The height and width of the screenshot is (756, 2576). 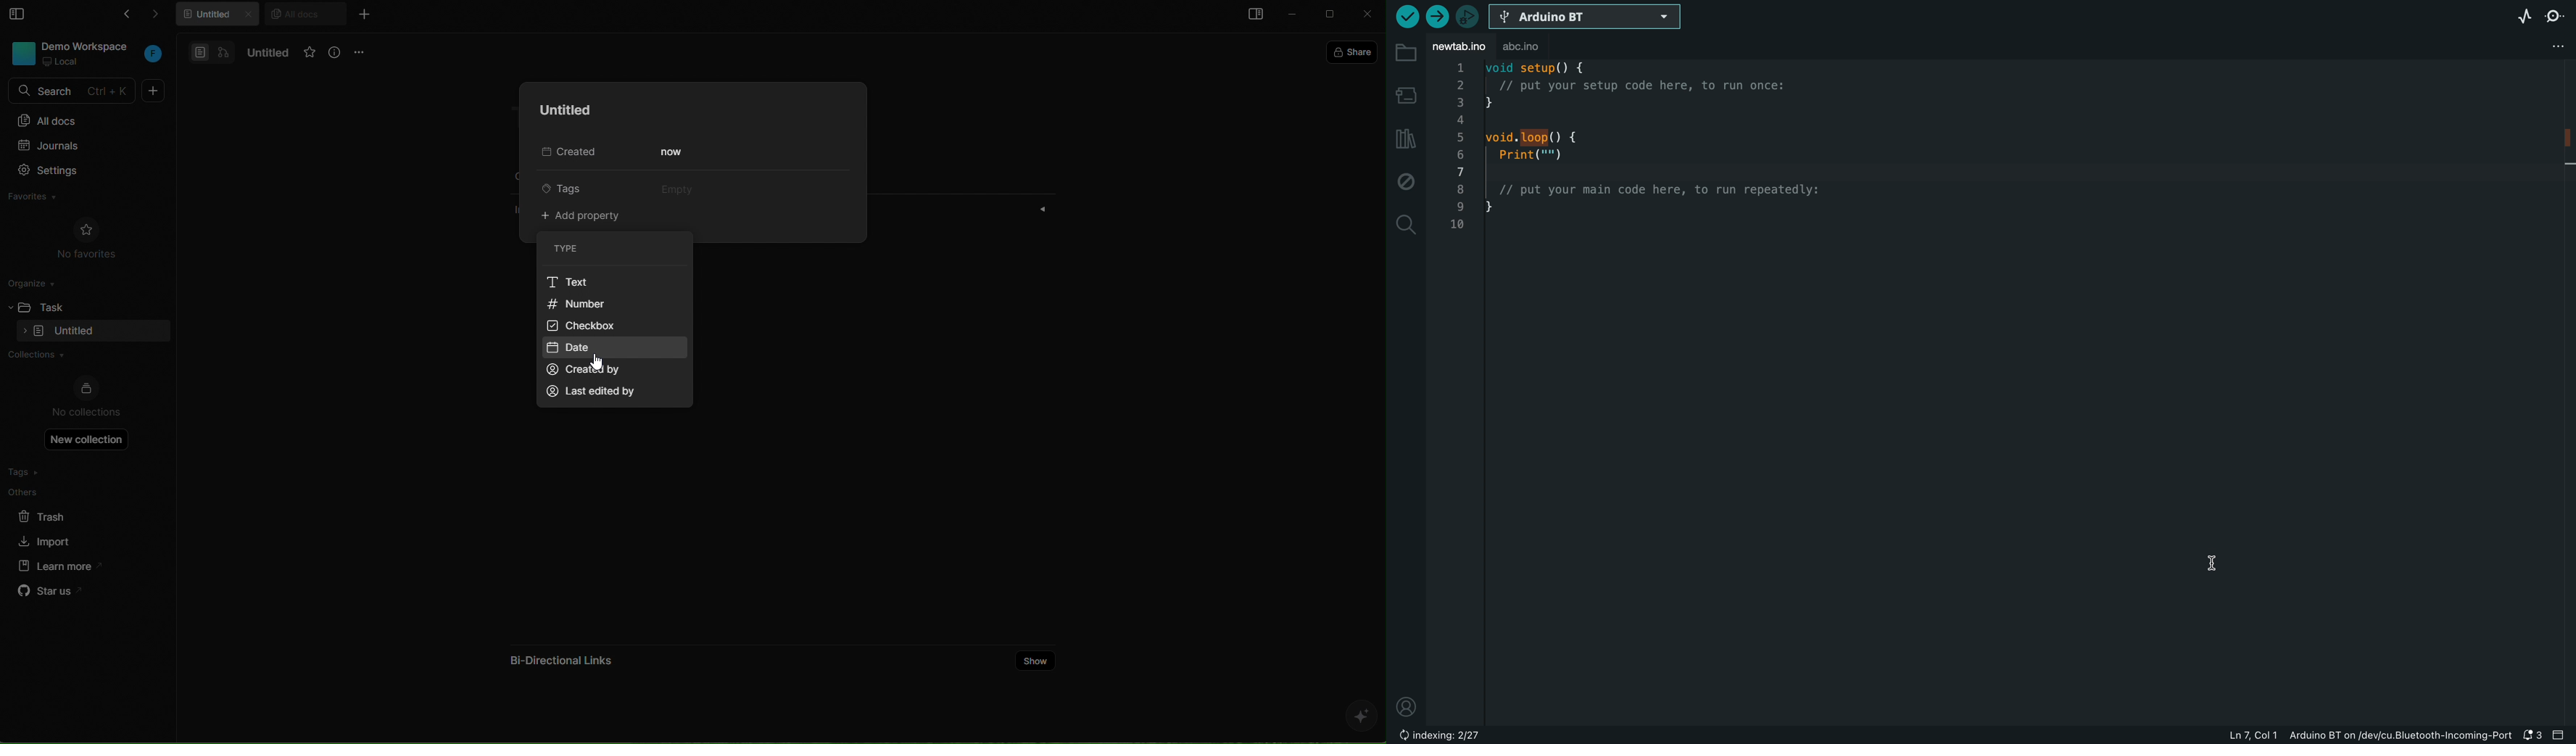 I want to click on new tab, so click(x=363, y=14).